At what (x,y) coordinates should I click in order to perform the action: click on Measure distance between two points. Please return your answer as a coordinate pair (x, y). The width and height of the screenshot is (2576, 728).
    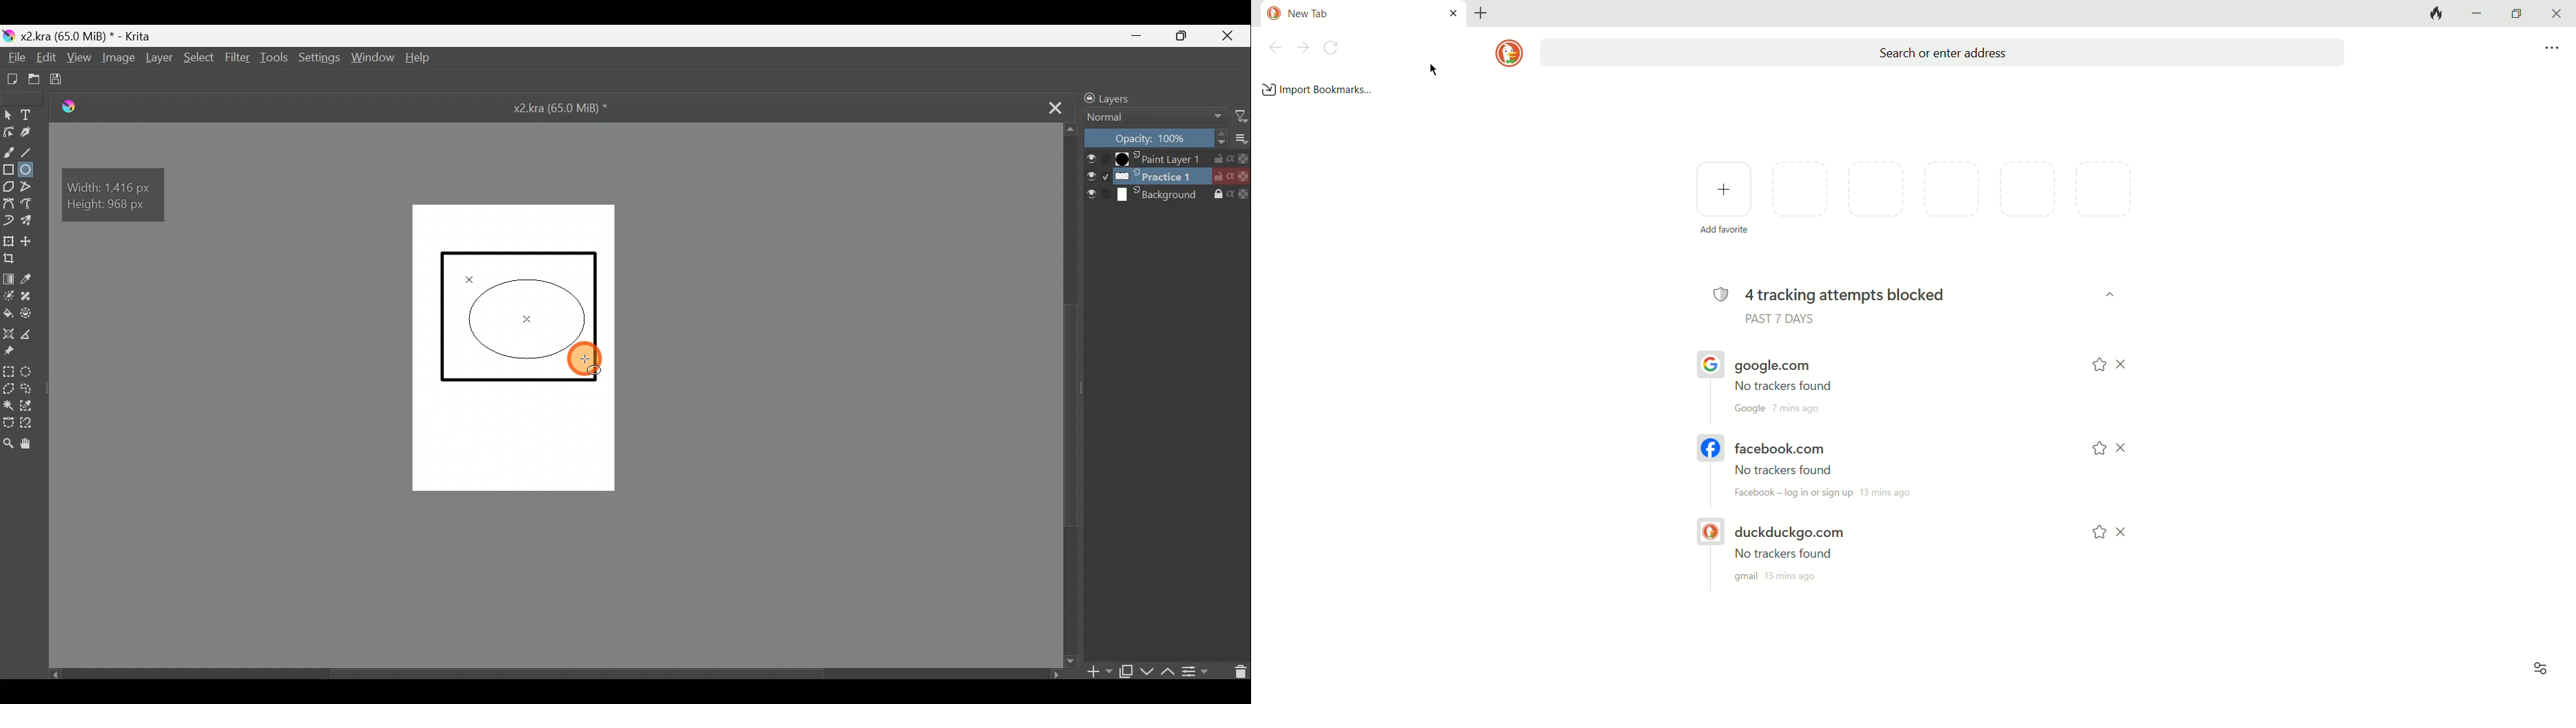
    Looking at the image, I should click on (30, 334).